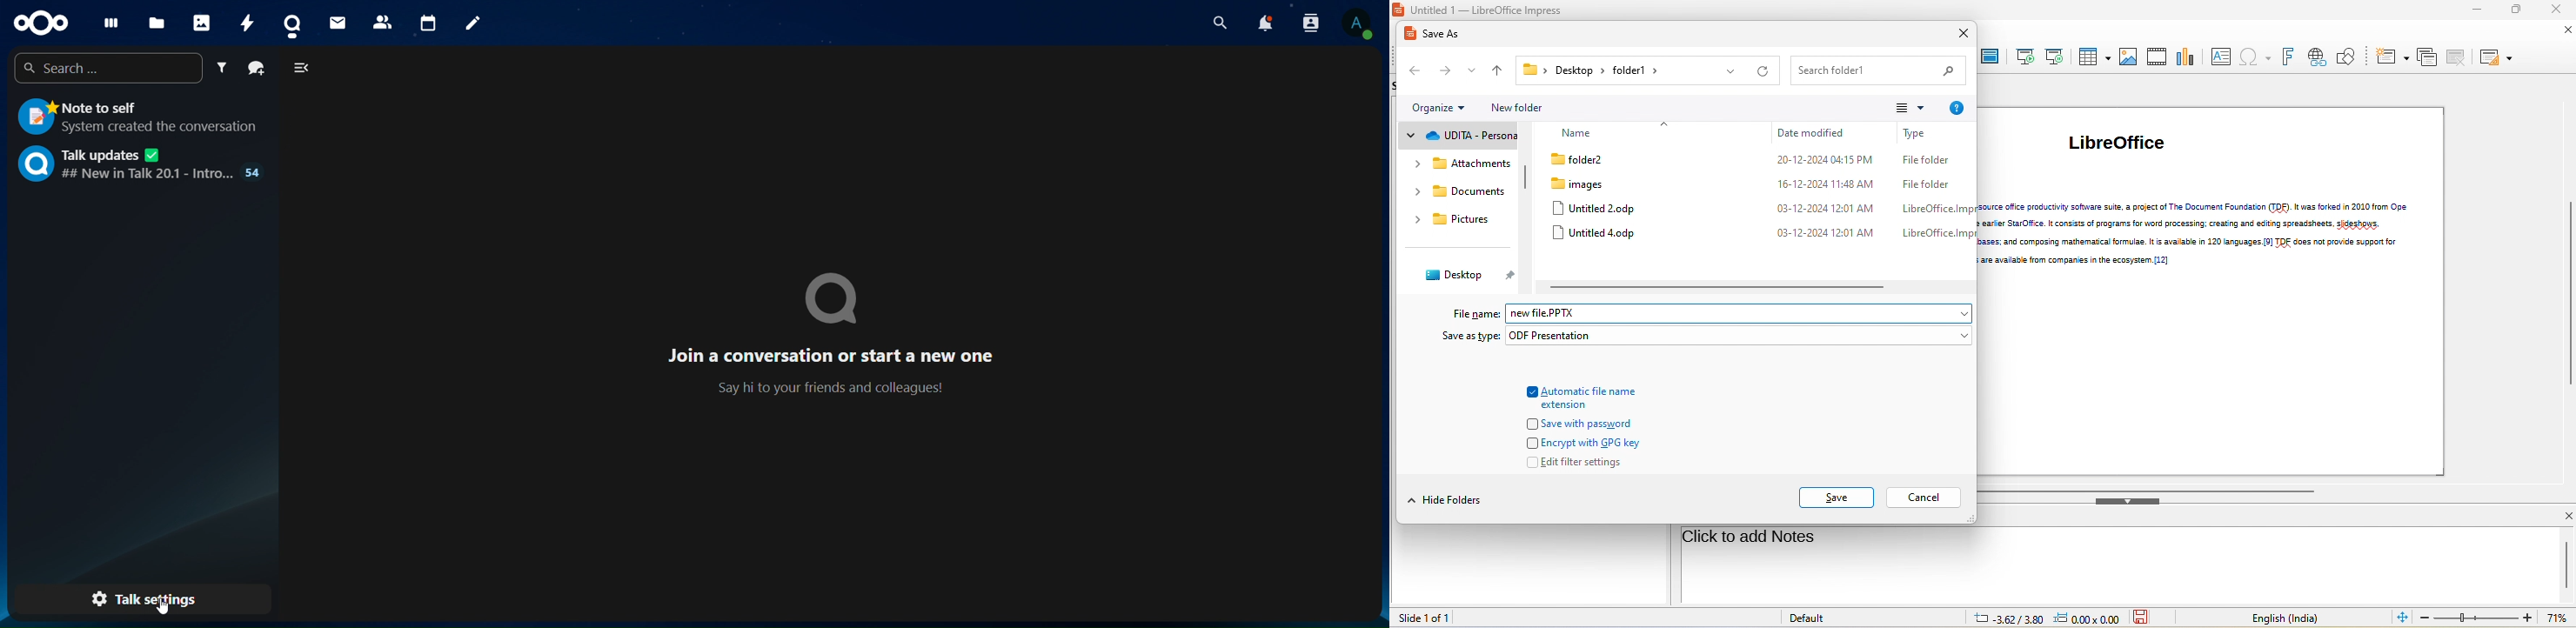  I want to click on LibreOffice (li braV)[11] is a free and open-source office productivity software suite, a project of The Document Foundation (TDF). It was forked in 2010 from Ope, so click(2200, 205).